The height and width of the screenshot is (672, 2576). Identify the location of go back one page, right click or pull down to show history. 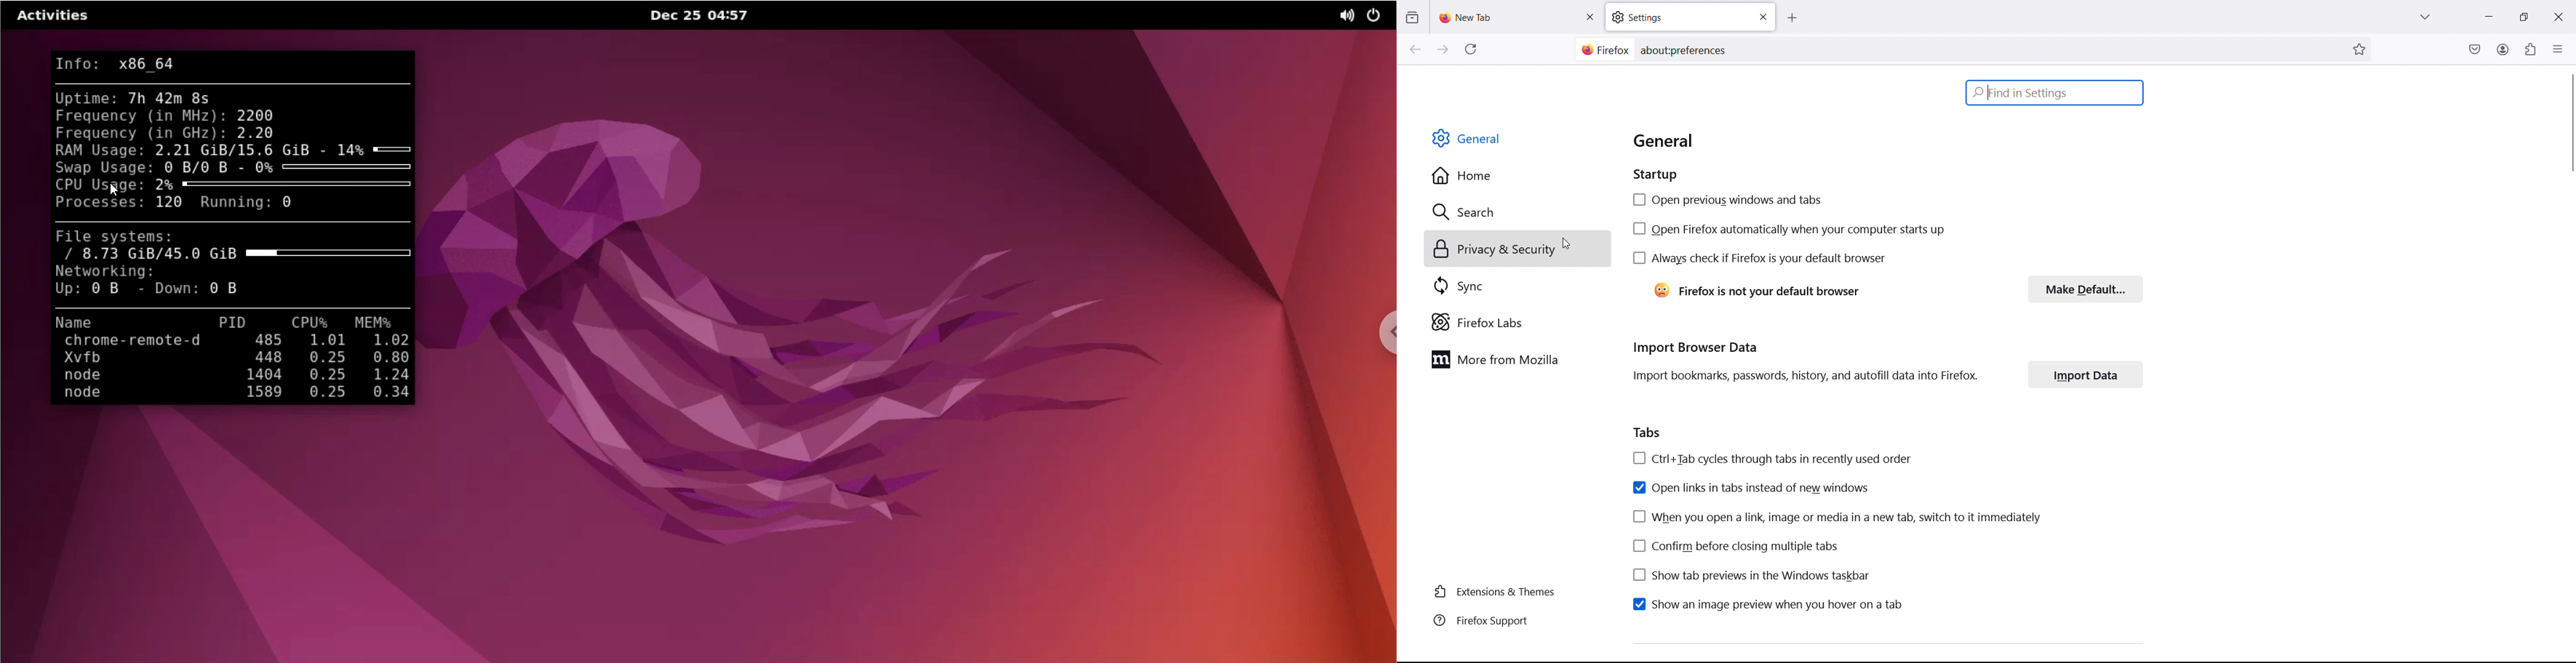
(1415, 49).